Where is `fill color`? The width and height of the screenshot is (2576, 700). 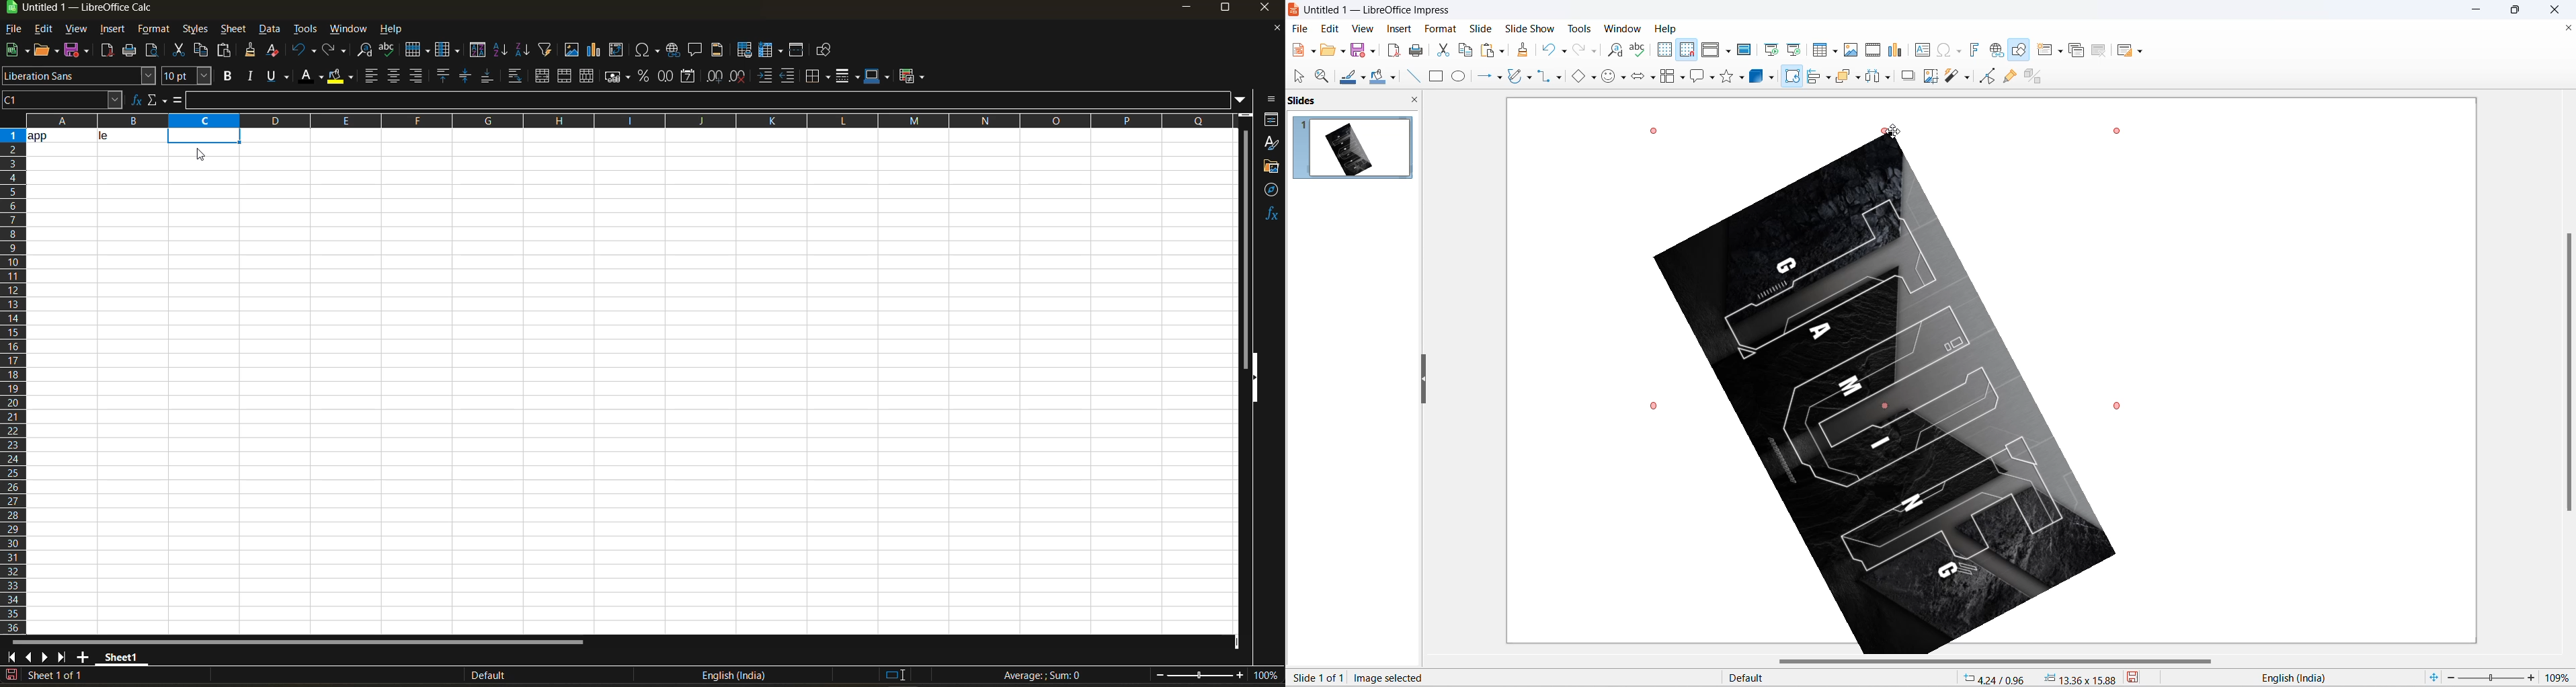
fill color is located at coordinates (1376, 77).